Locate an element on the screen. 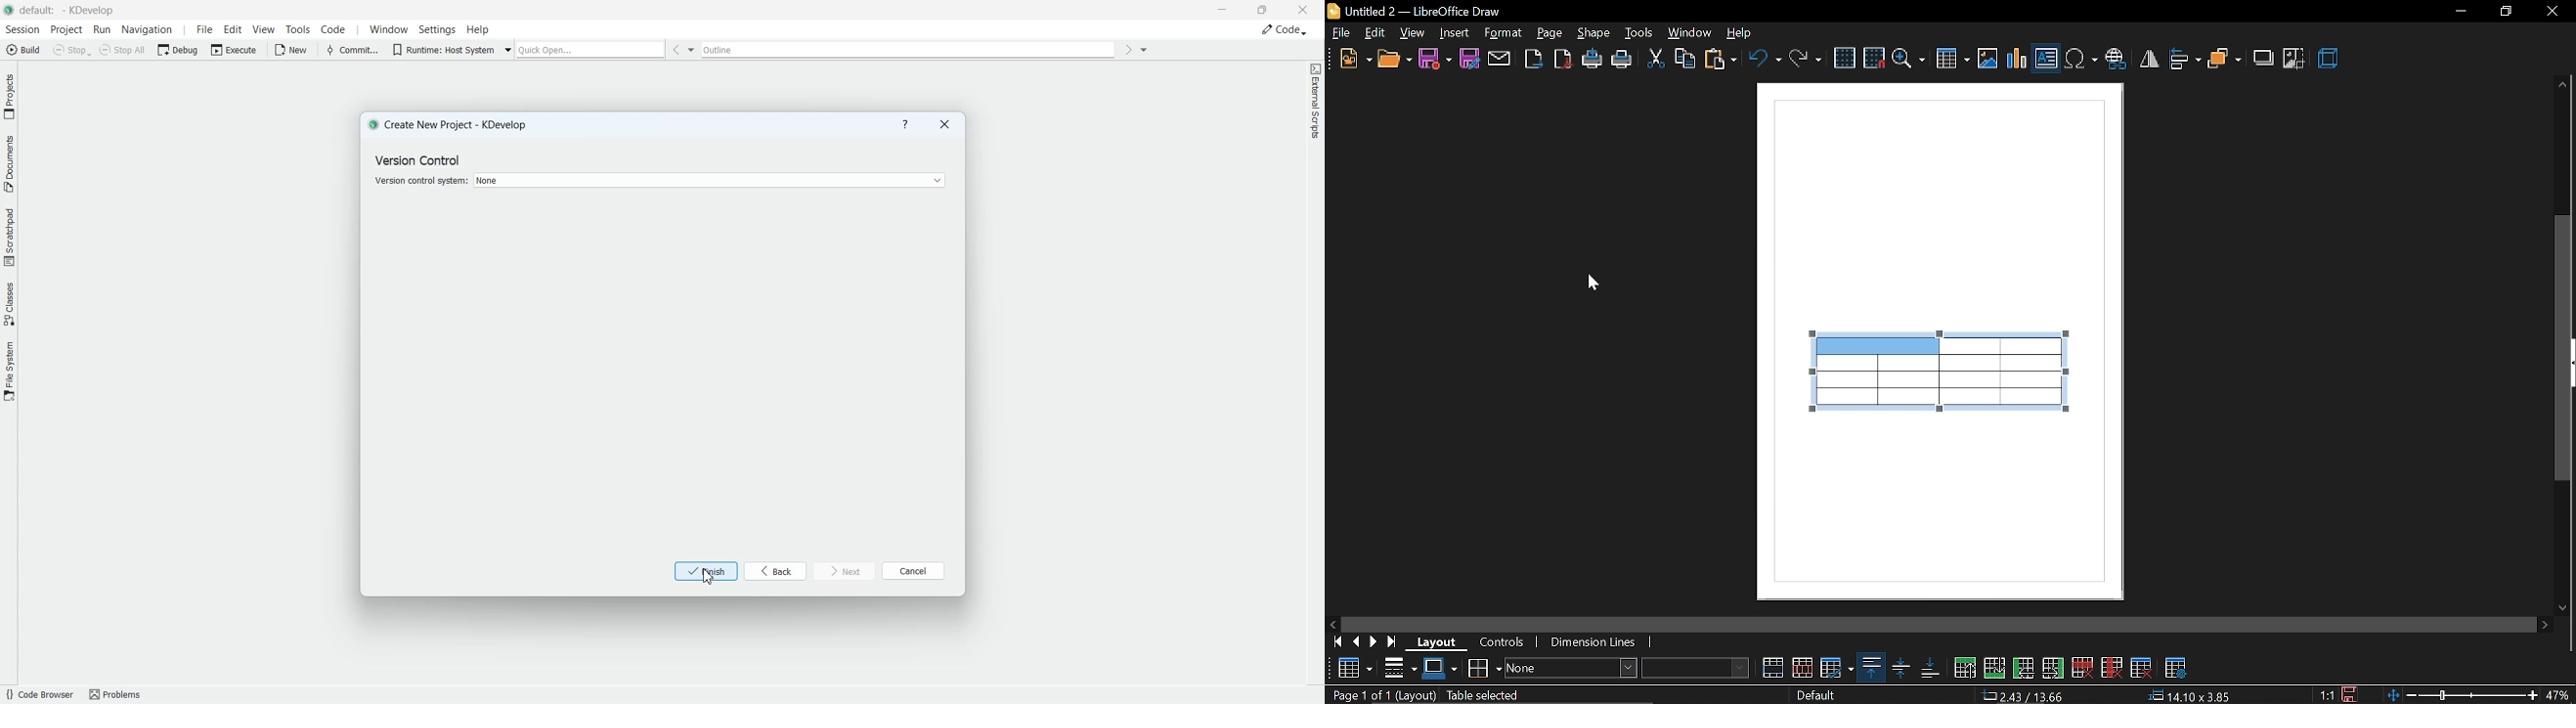 The height and width of the screenshot is (728, 2576). insert column after is located at coordinates (2055, 666).